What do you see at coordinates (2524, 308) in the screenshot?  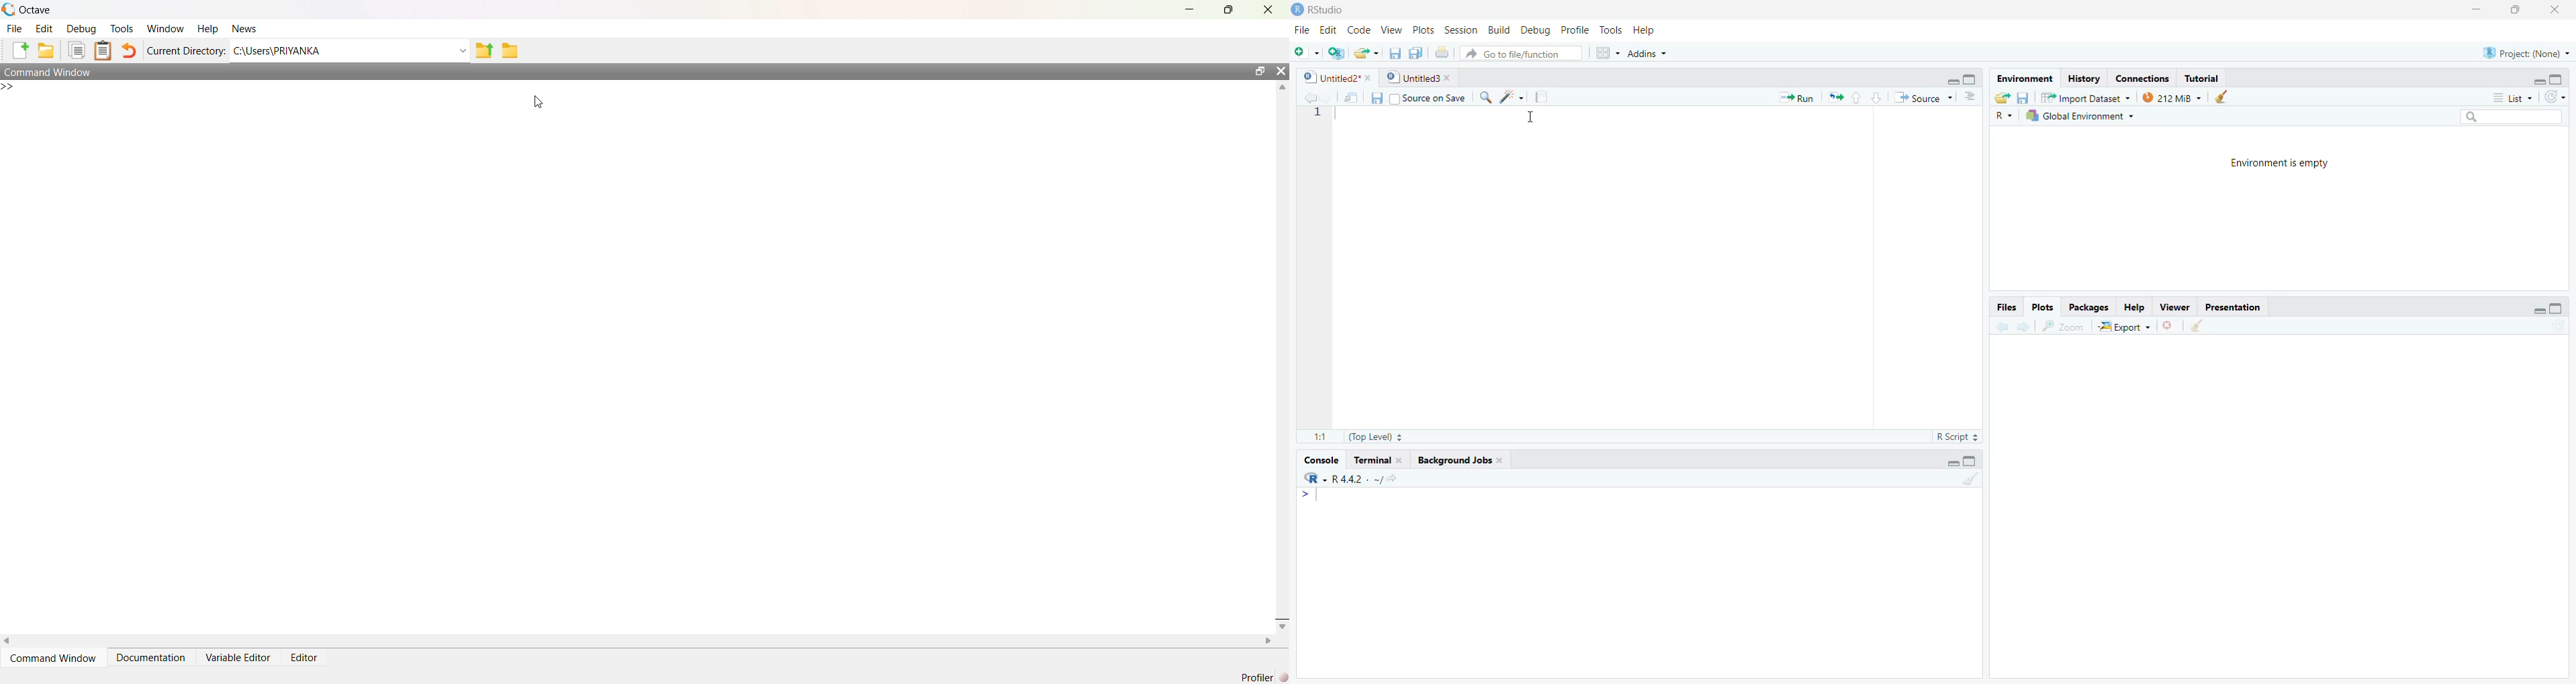 I see `minimize` at bounding box center [2524, 308].